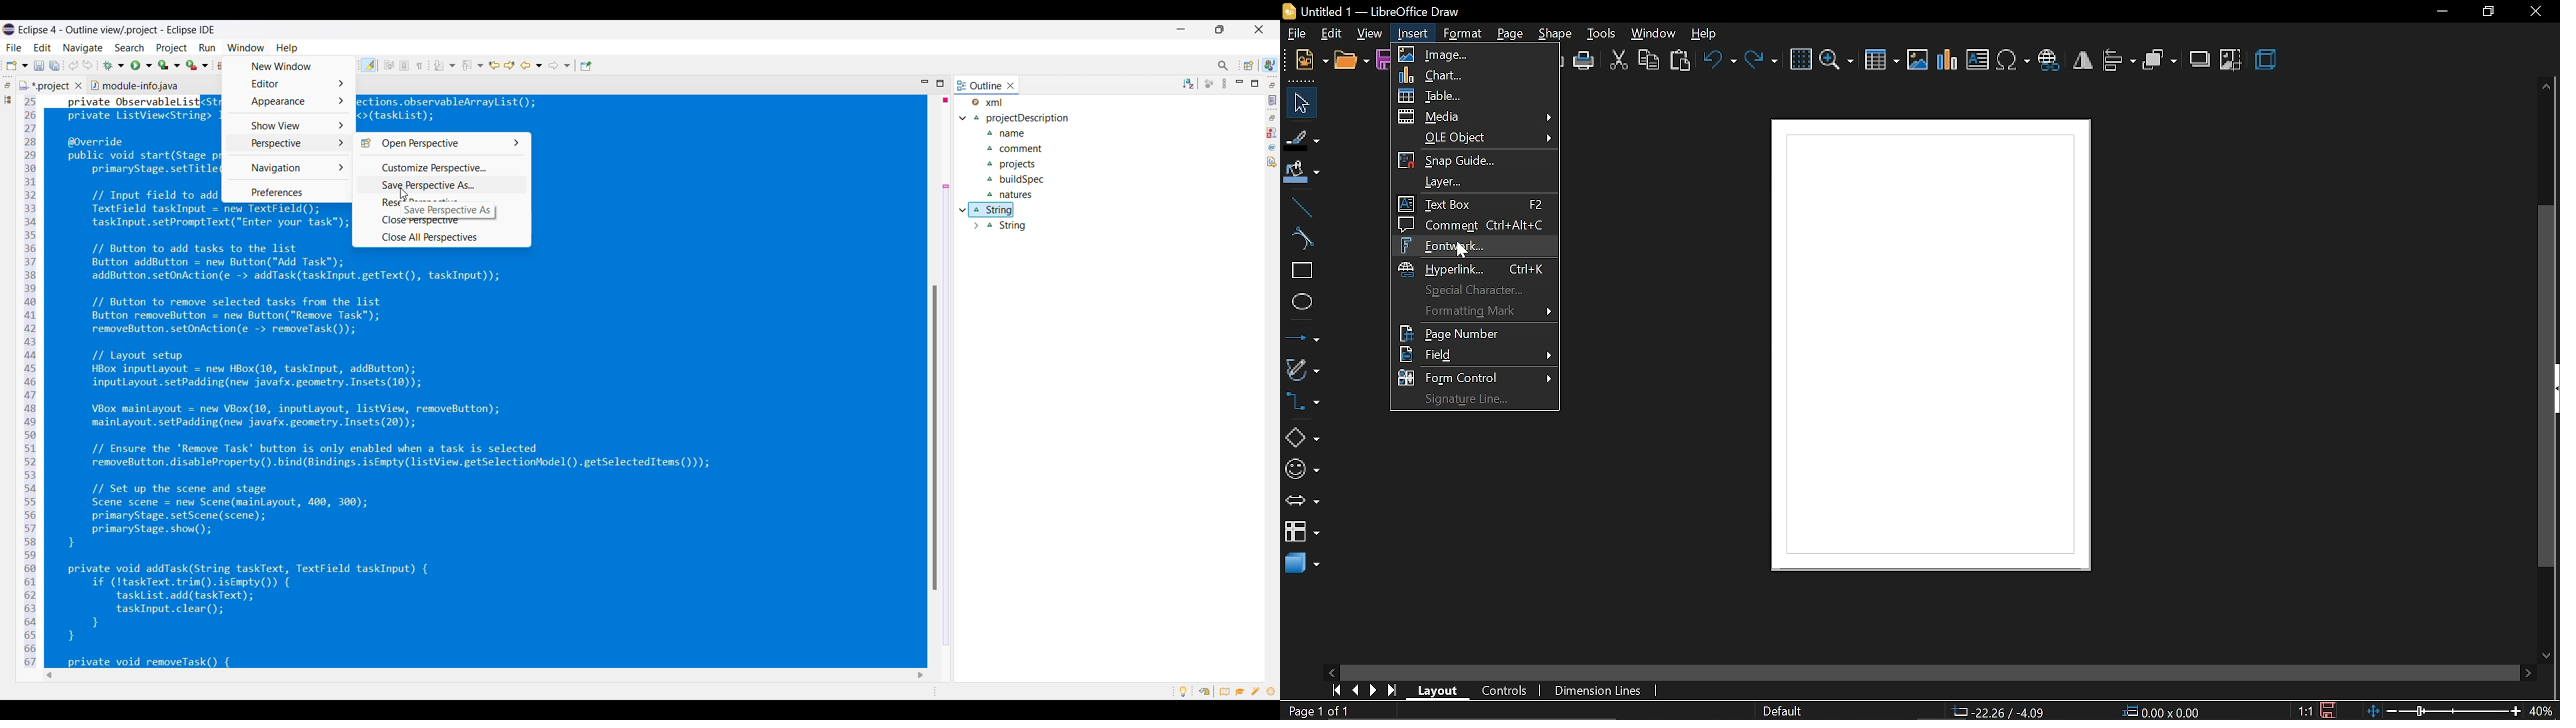 Image resolution: width=2576 pixels, height=728 pixels. I want to click on restore down, so click(2487, 12).